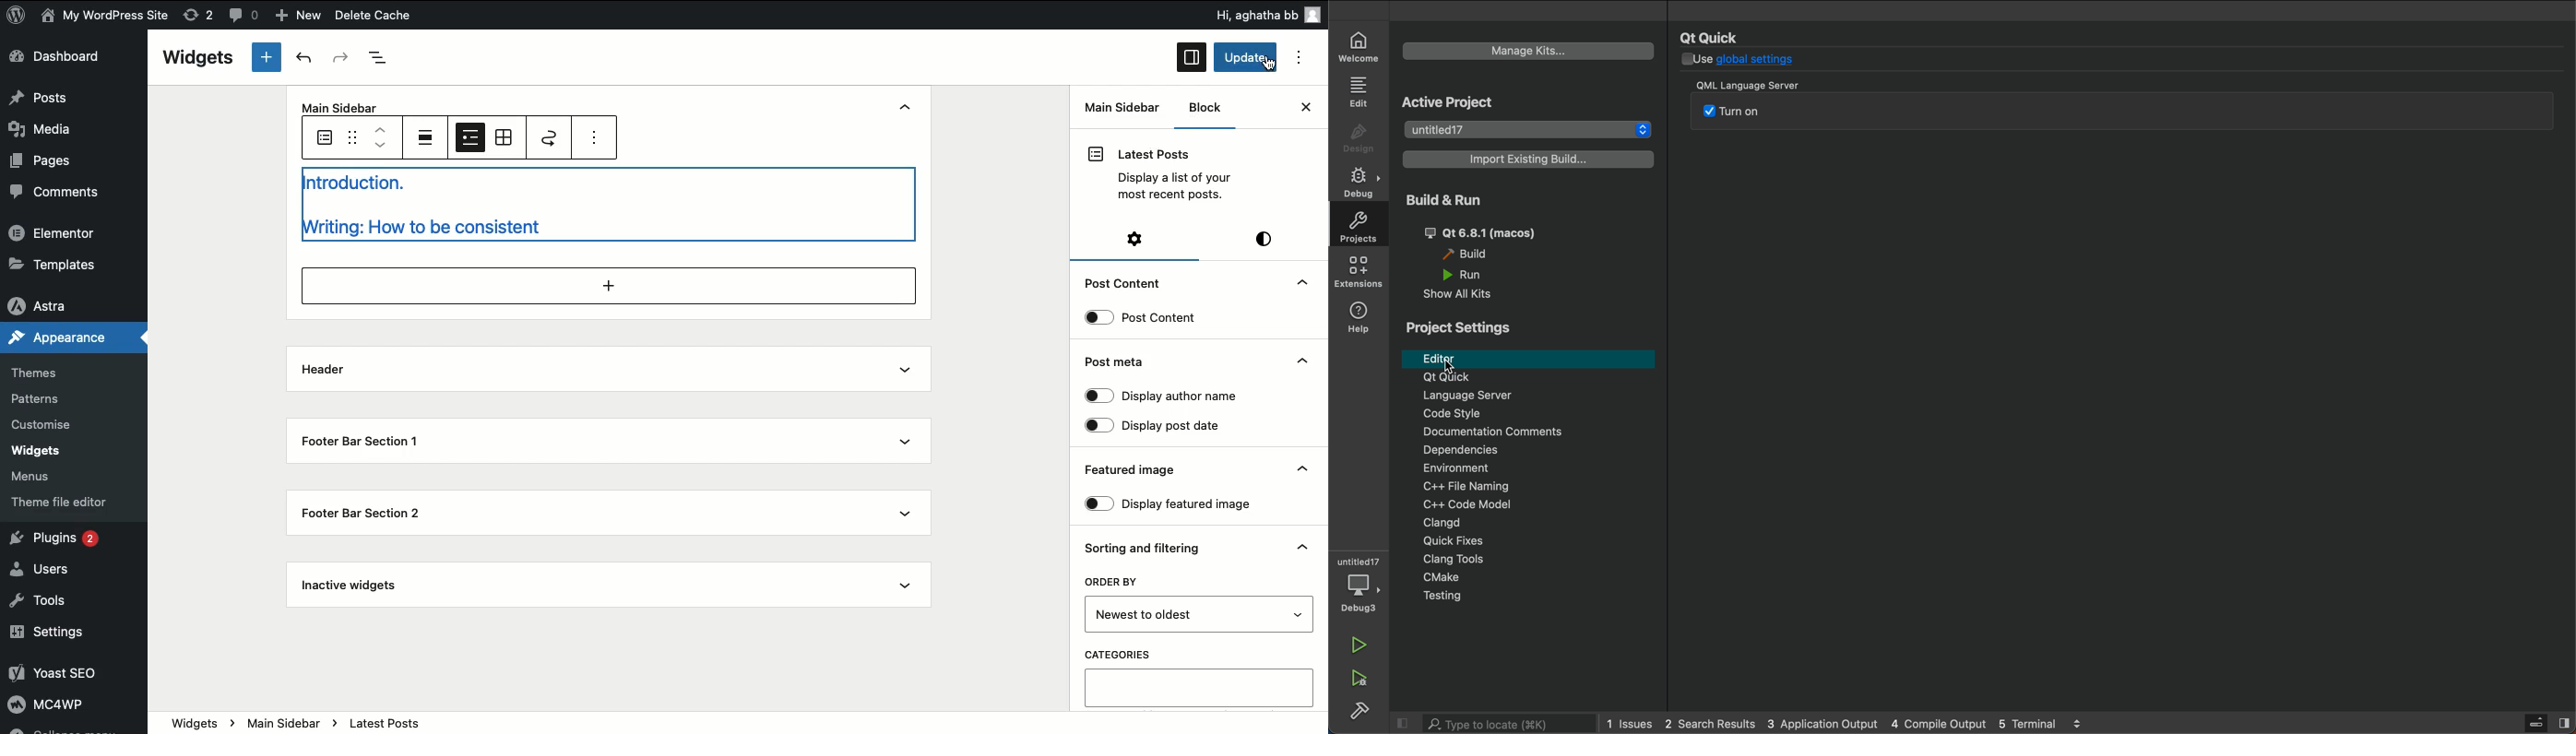  I want to click on Latest pots, so click(323, 139).